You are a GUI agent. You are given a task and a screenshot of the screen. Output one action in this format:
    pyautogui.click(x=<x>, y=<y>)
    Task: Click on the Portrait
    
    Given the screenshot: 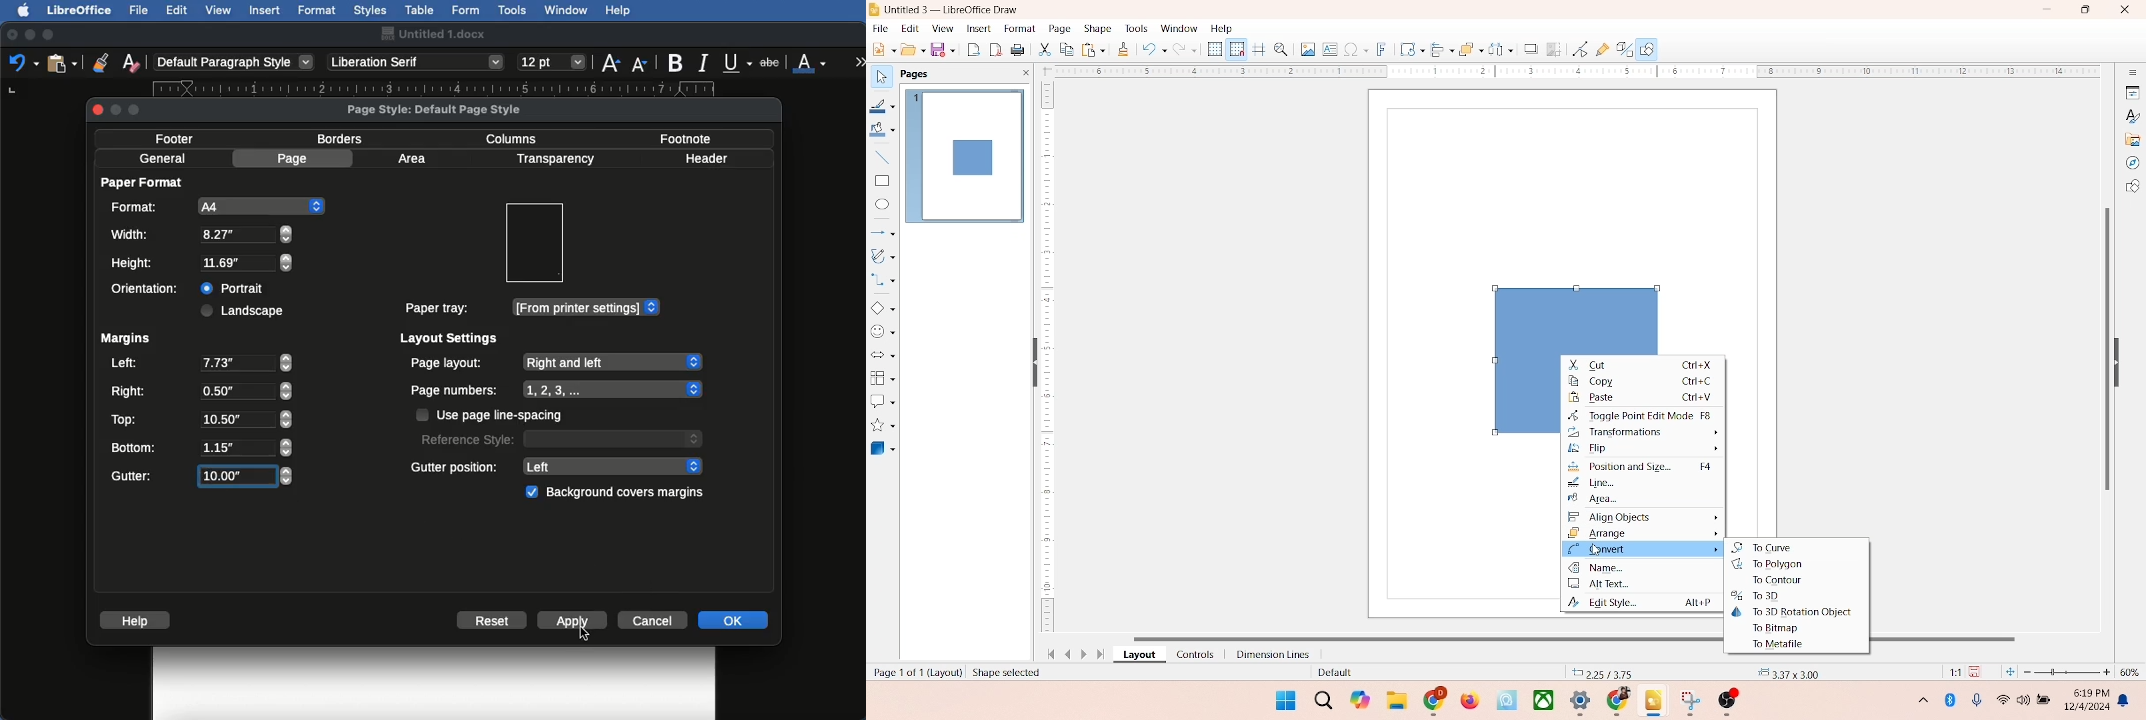 What is the action you would take?
    pyautogui.click(x=234, y=286)
    